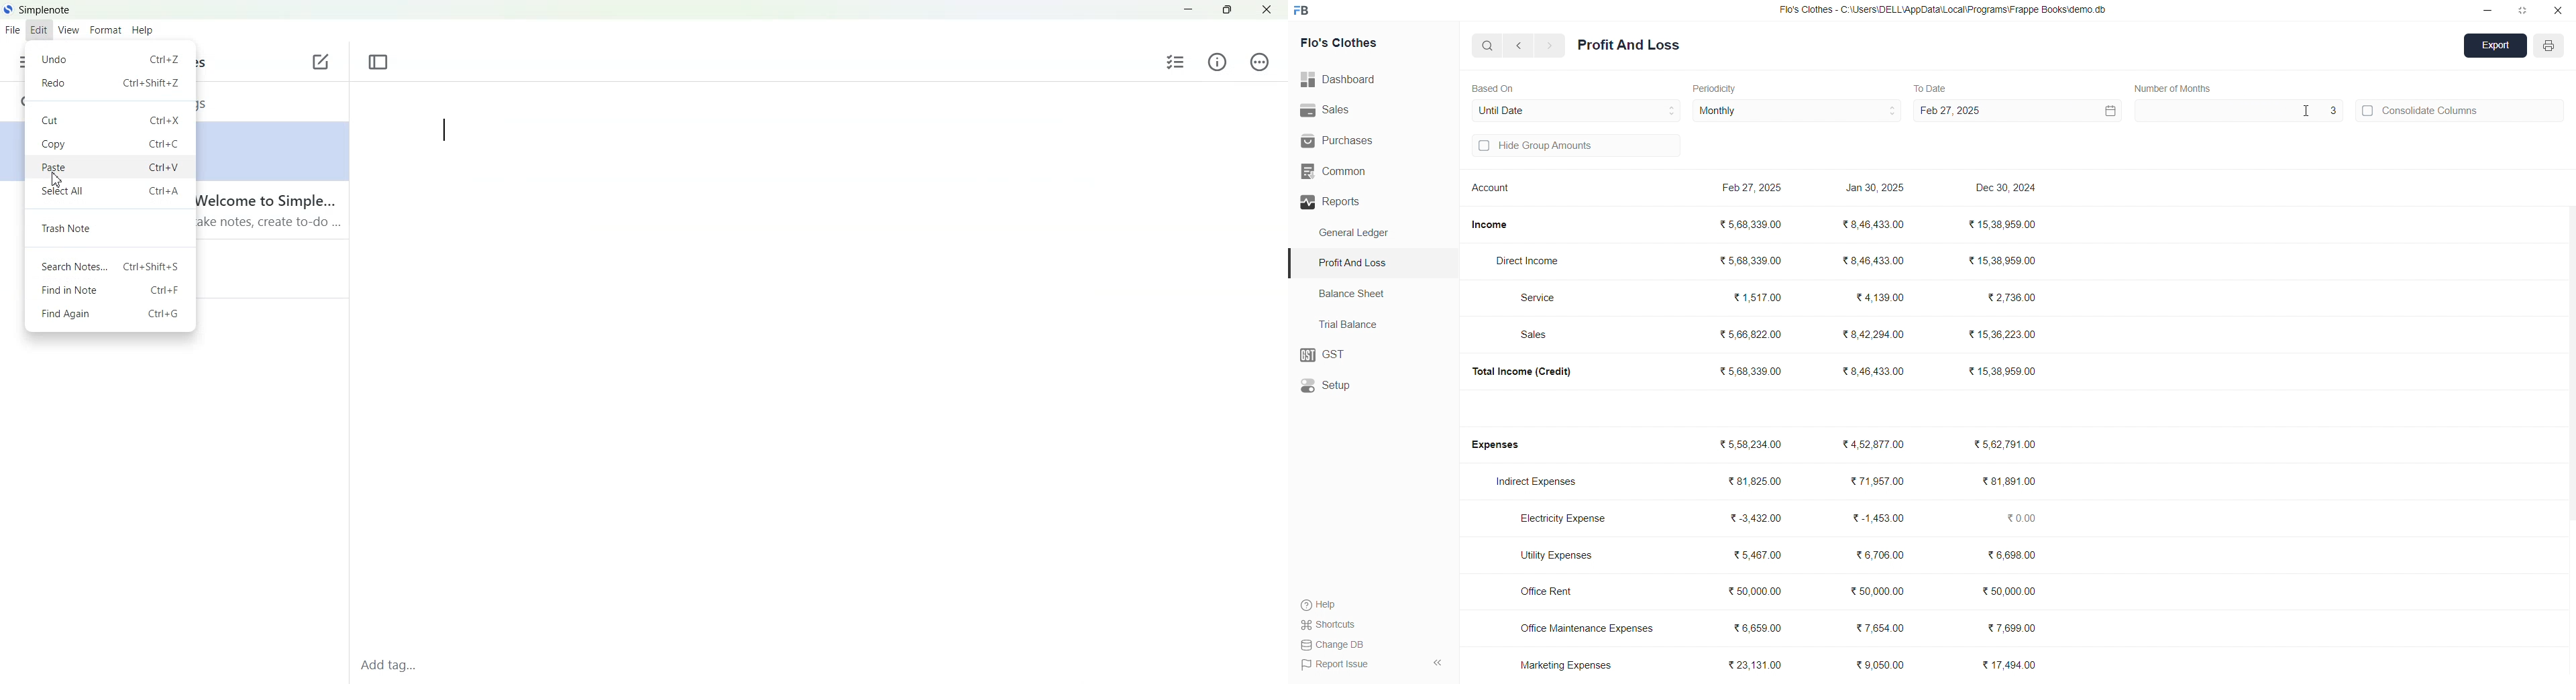  Describe the element at coordinates (1758, 664) in the screenshot. I see `₹23,131.00` at that location.